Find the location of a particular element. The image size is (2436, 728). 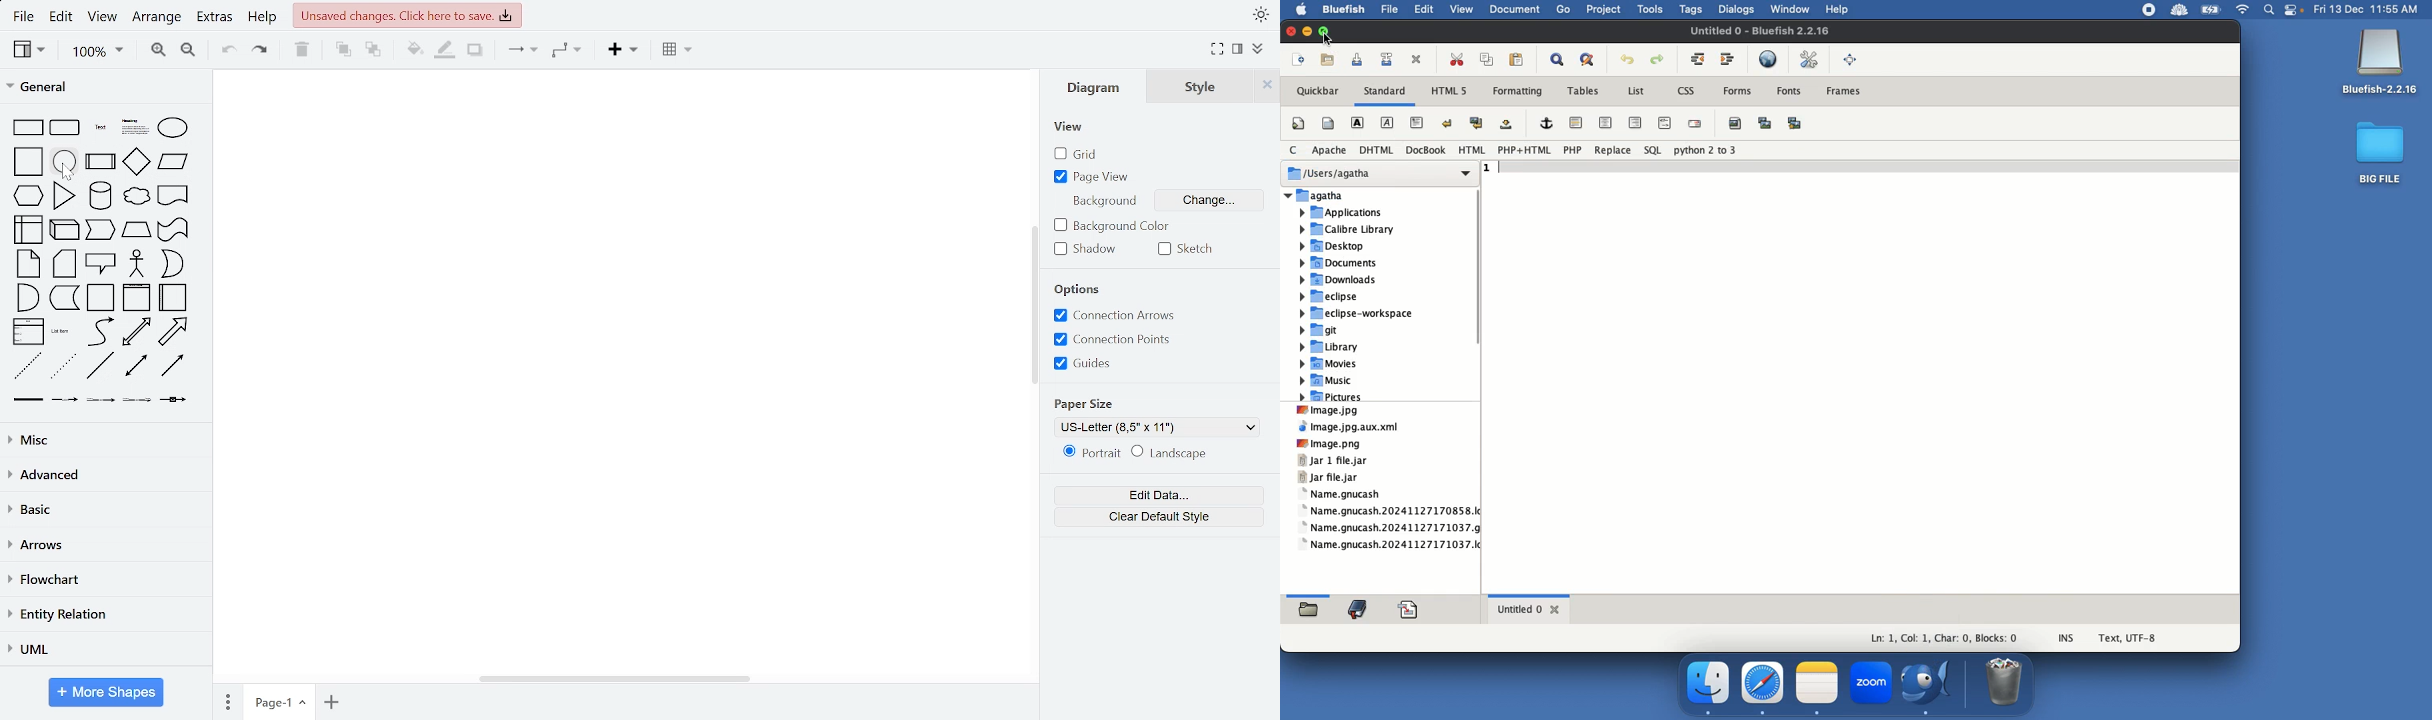

appearence is located at coordinates (1258, 16).